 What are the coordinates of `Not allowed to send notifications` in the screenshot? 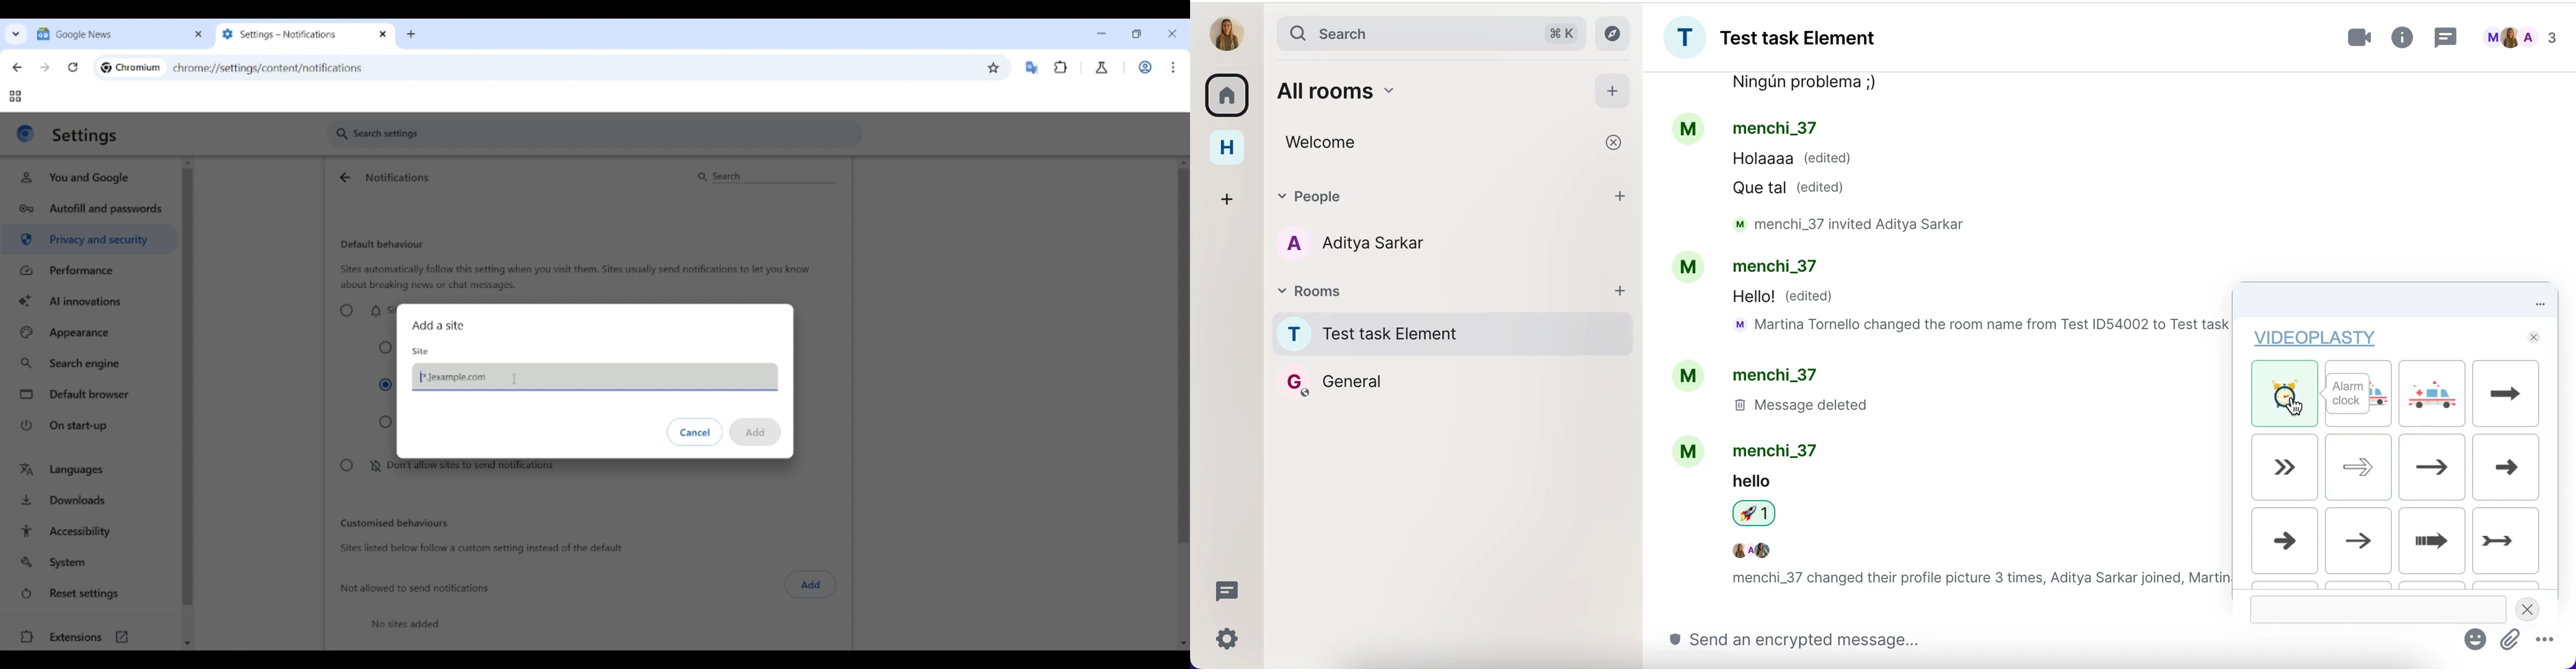 It's located at (416, 588).